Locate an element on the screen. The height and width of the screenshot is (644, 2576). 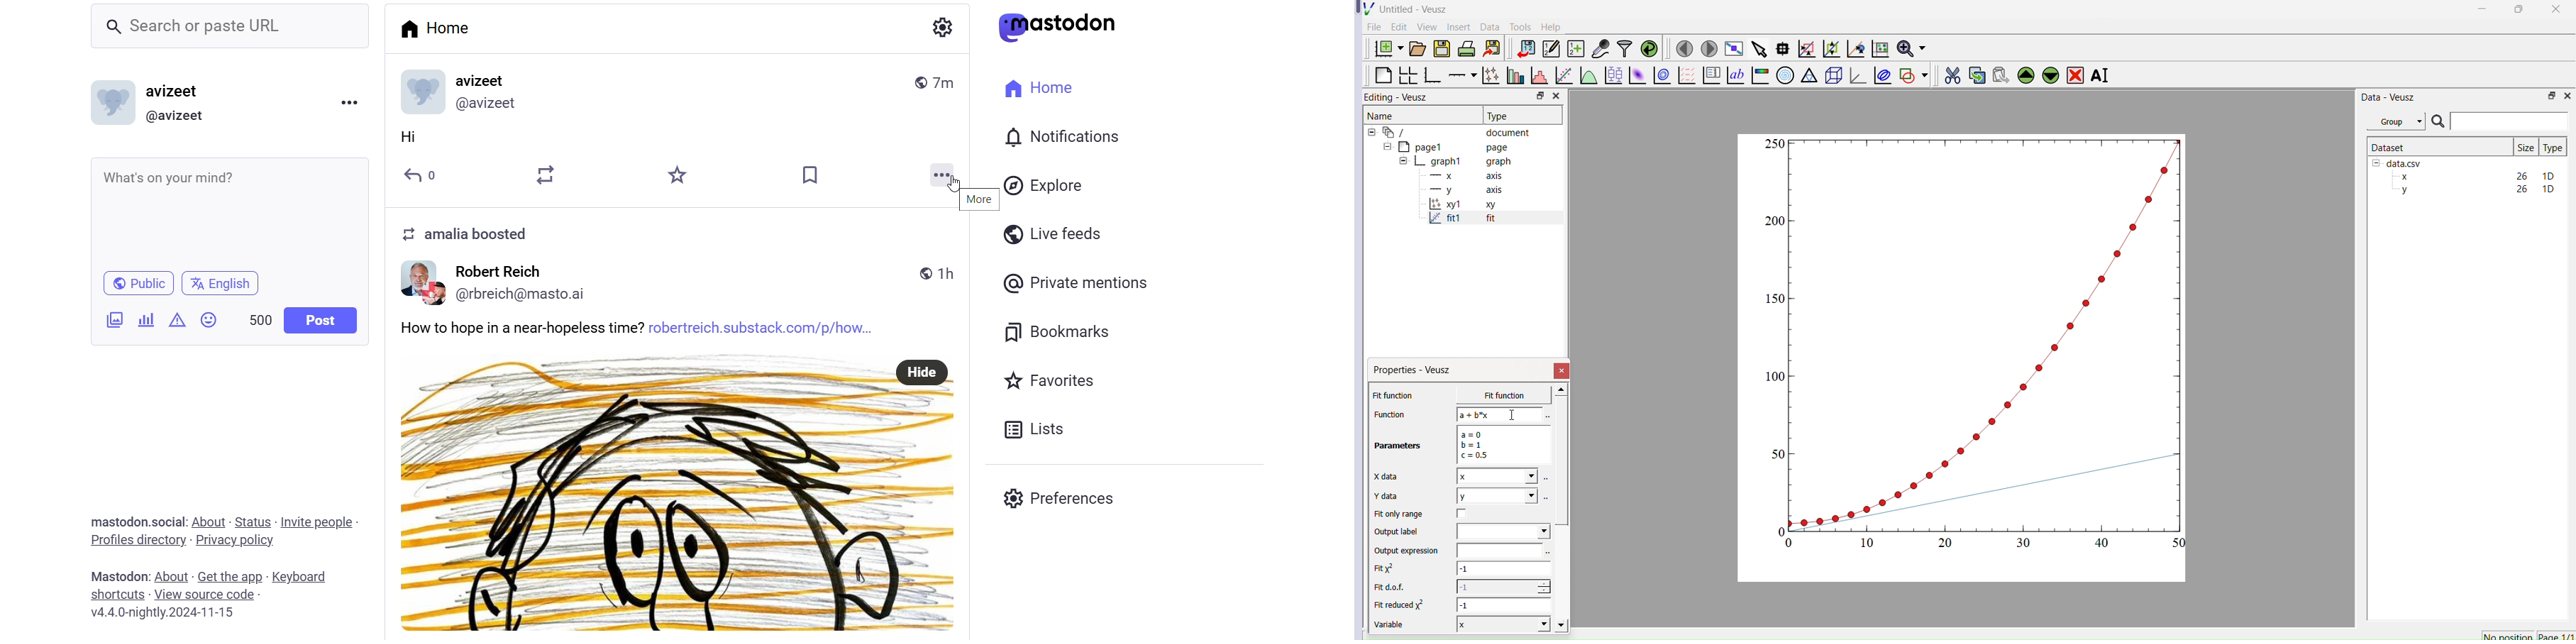
About is located at coordinates (210, 521).